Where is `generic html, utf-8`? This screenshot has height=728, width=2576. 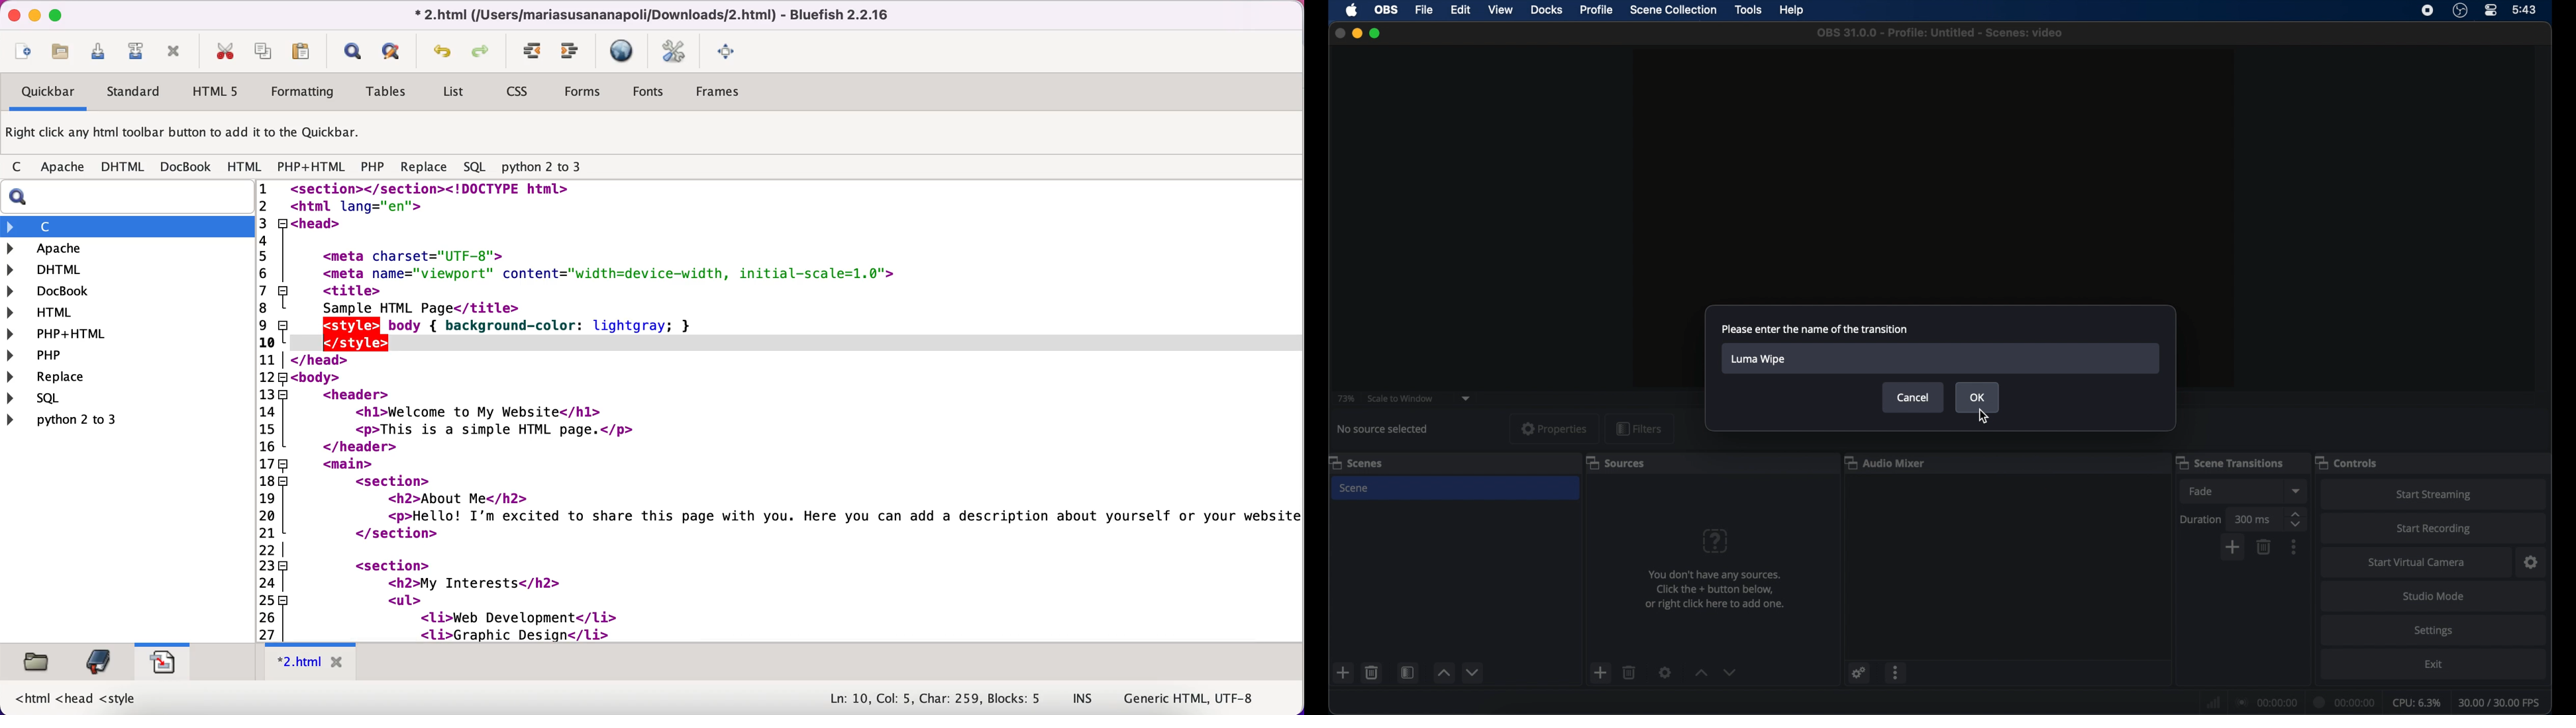
generic html, utf-8 is located at coordinates (1198, 697).